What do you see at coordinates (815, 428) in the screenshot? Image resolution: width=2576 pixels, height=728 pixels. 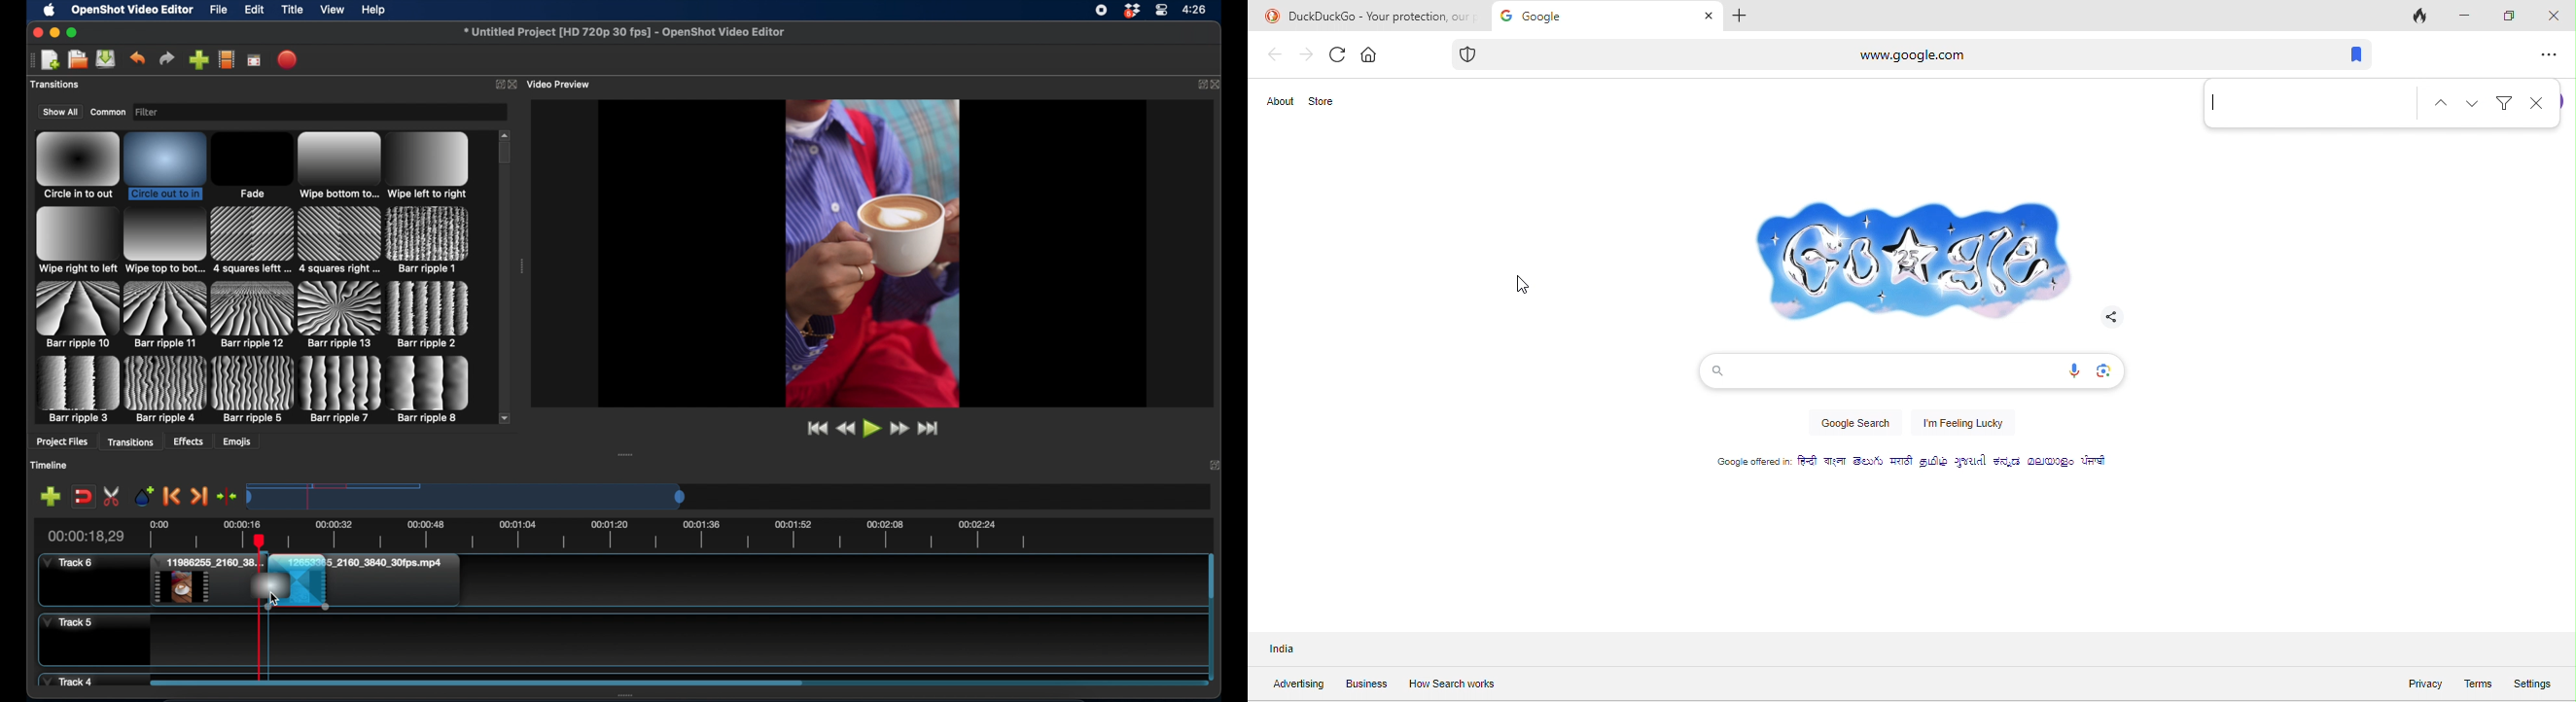 I see `jump to start` at bounding box center [815, 428].